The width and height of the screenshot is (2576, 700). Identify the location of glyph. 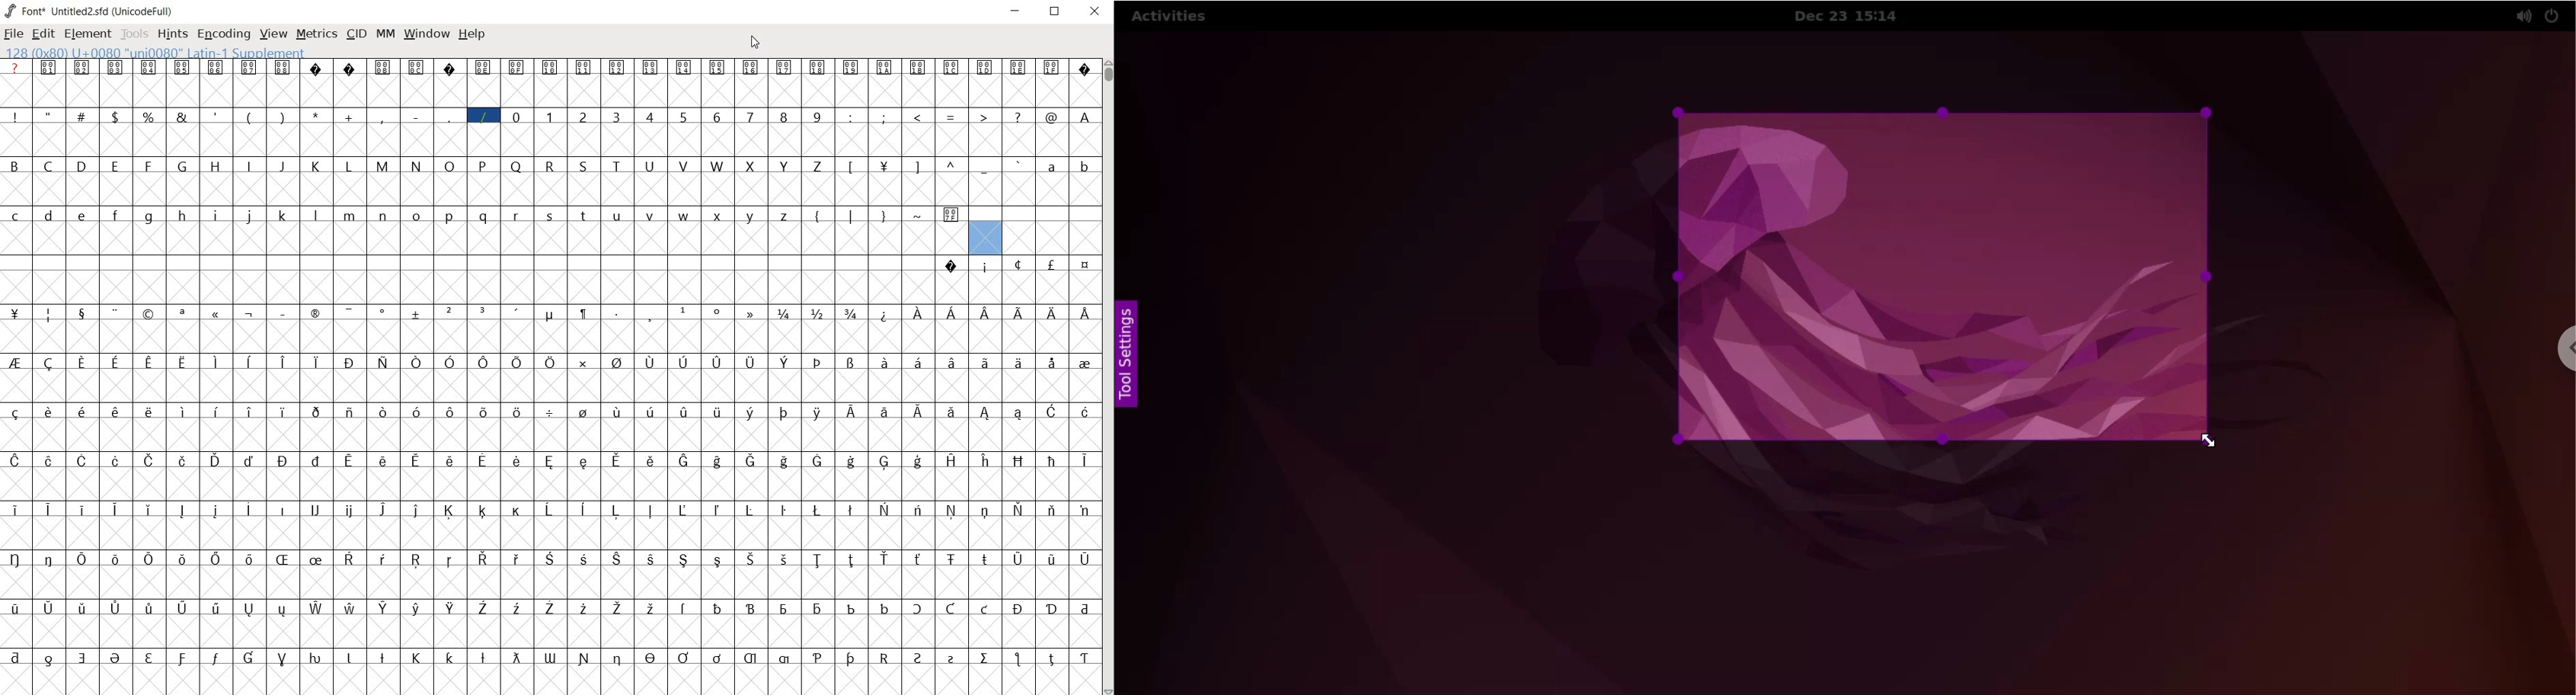
(884, 658).